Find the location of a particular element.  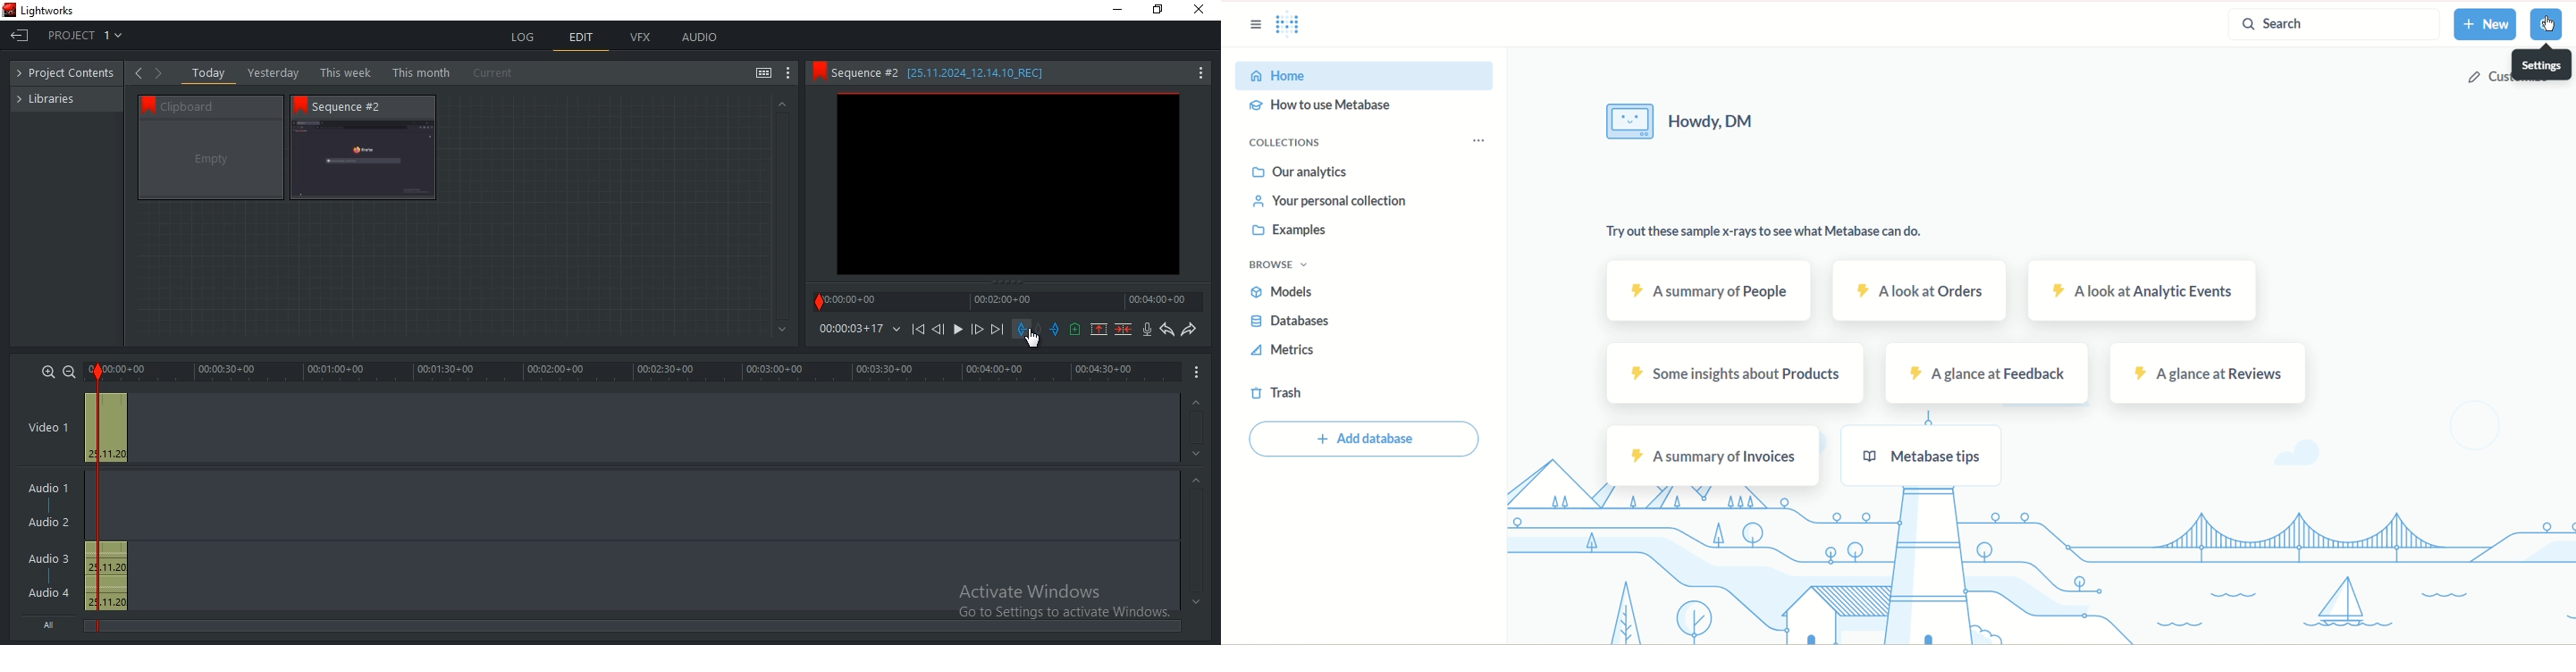

zoom out is located at coordinates (69, 372).